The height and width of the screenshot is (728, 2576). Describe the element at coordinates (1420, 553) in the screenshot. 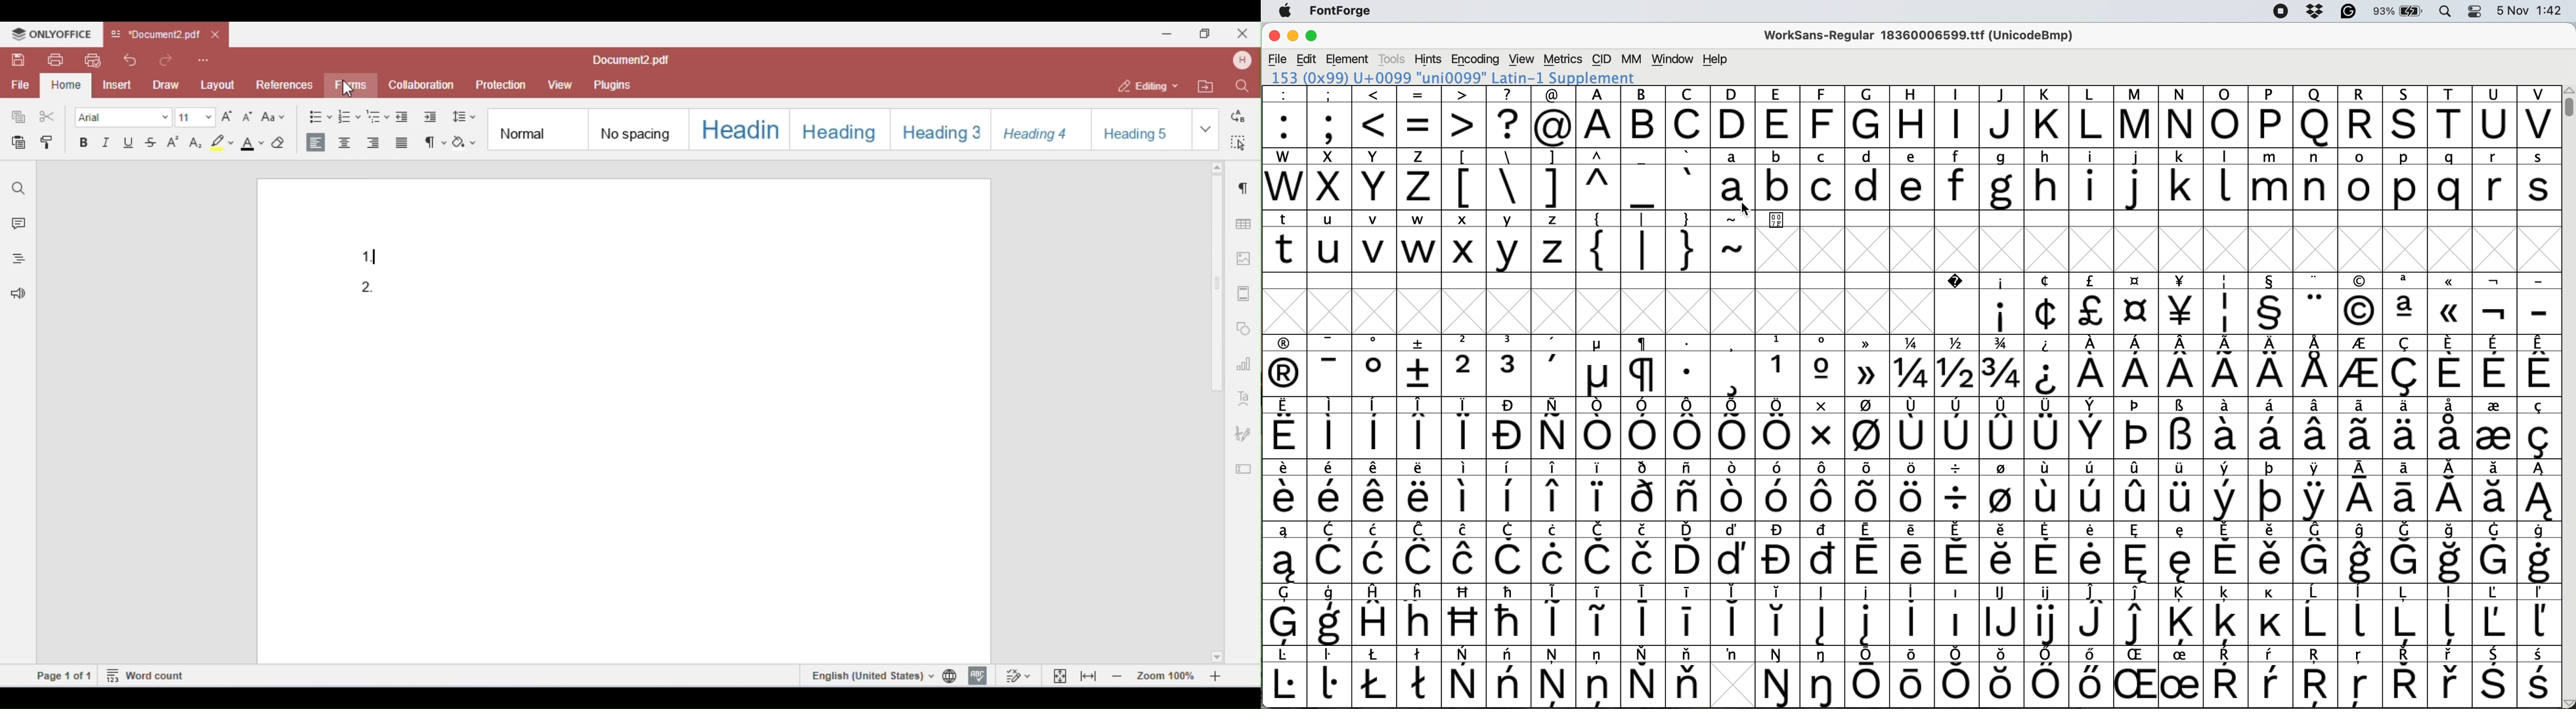

I see `symbol` at that location.